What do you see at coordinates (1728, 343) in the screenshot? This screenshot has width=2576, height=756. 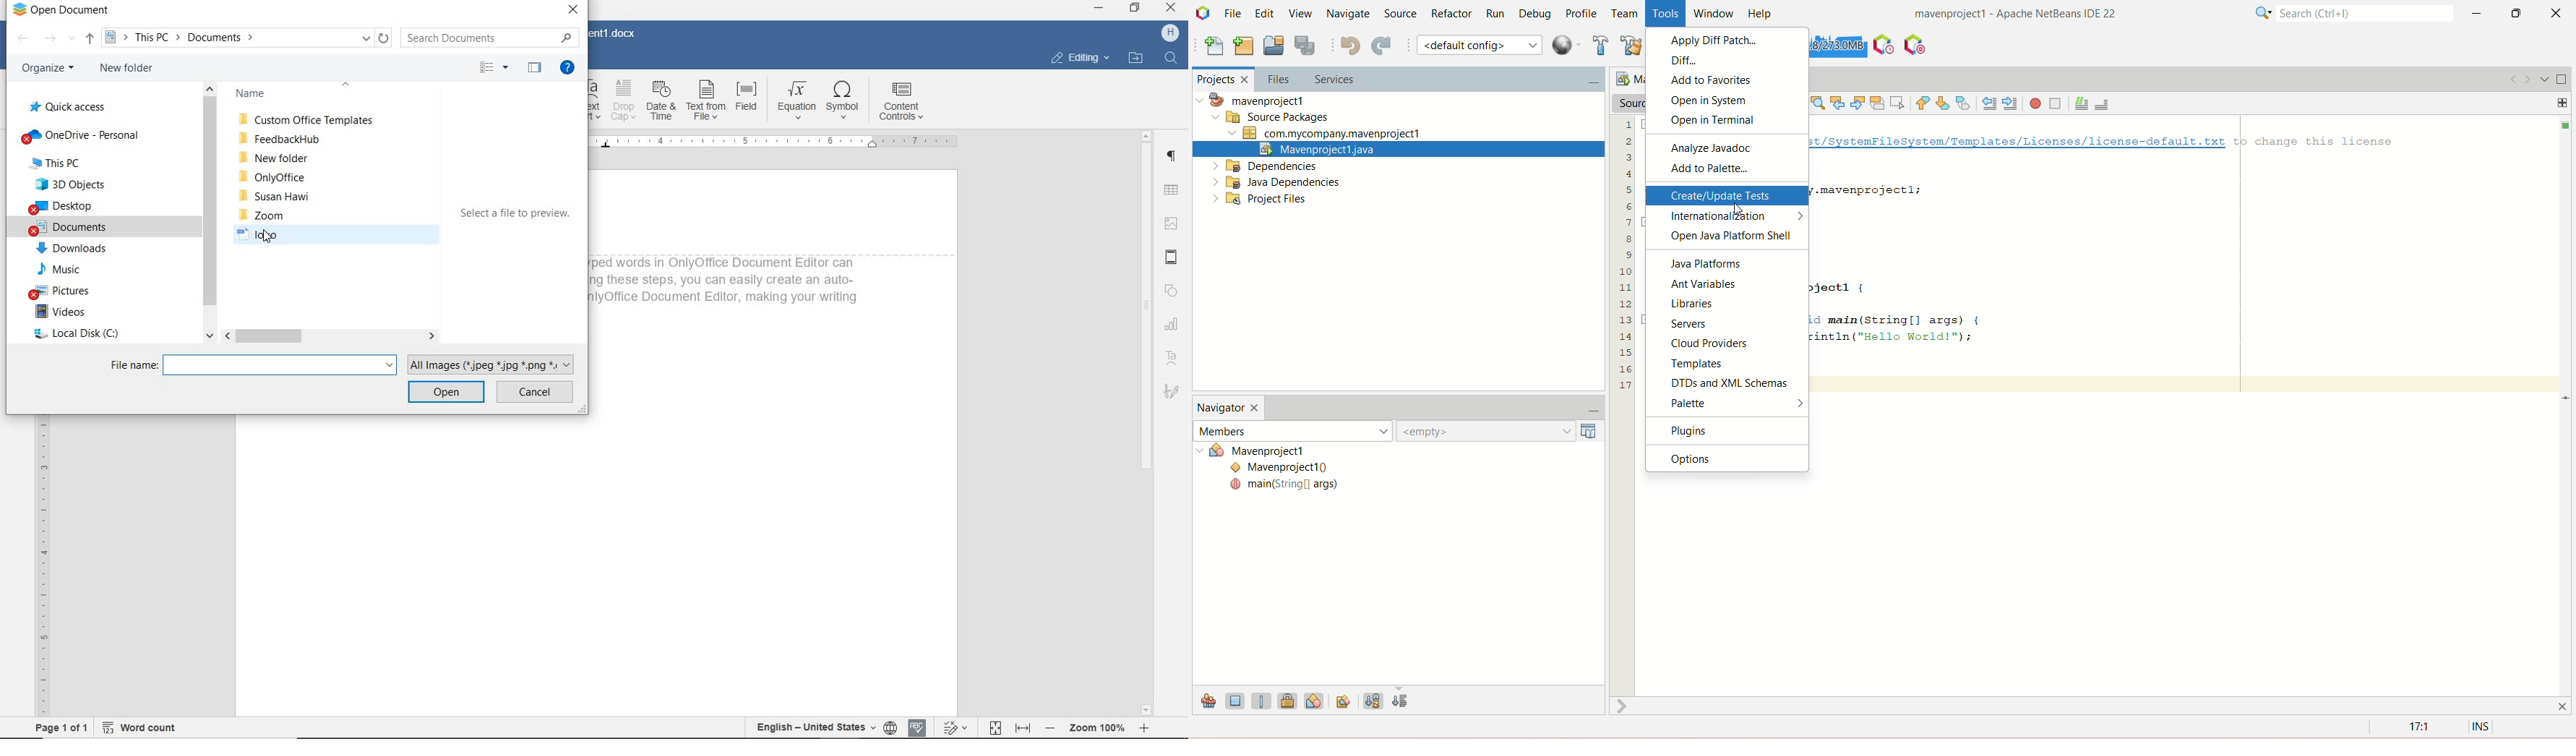 I see `cloud providers` at bounding box center [1728, 343].